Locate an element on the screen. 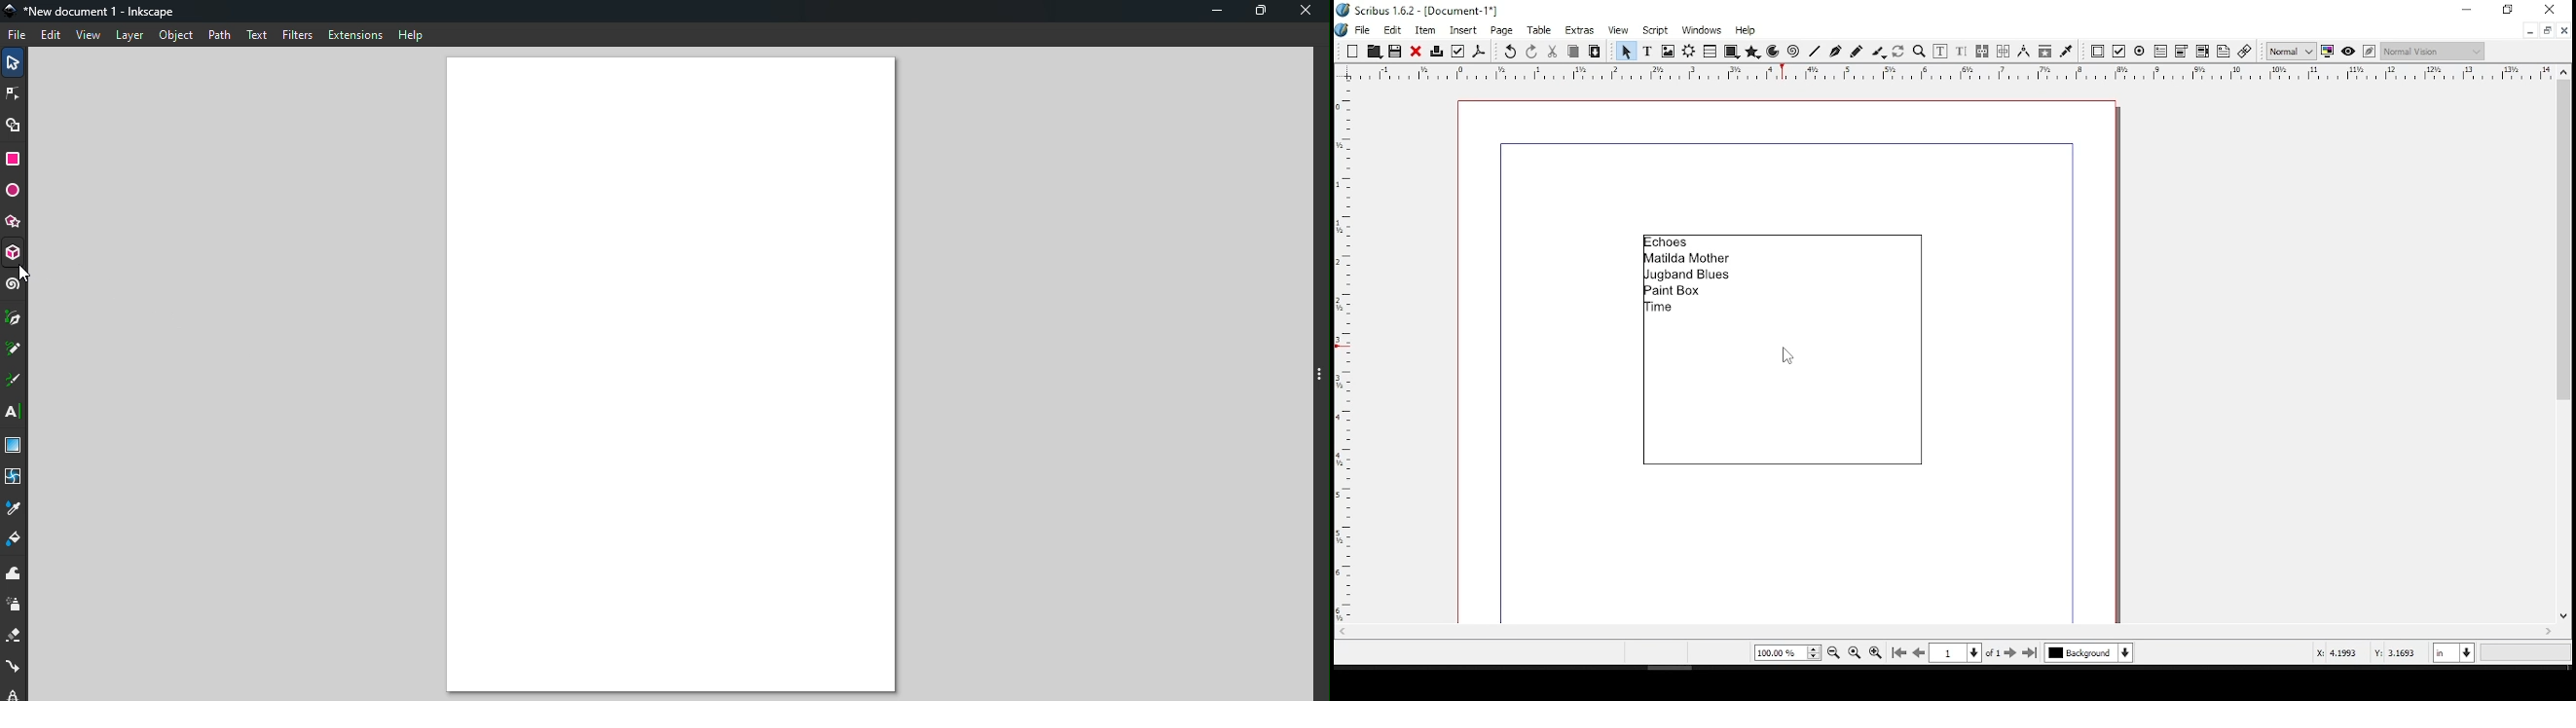 This screenshot has width=2576, height=728. horizontal scale is located at coordinates (1963, 71).